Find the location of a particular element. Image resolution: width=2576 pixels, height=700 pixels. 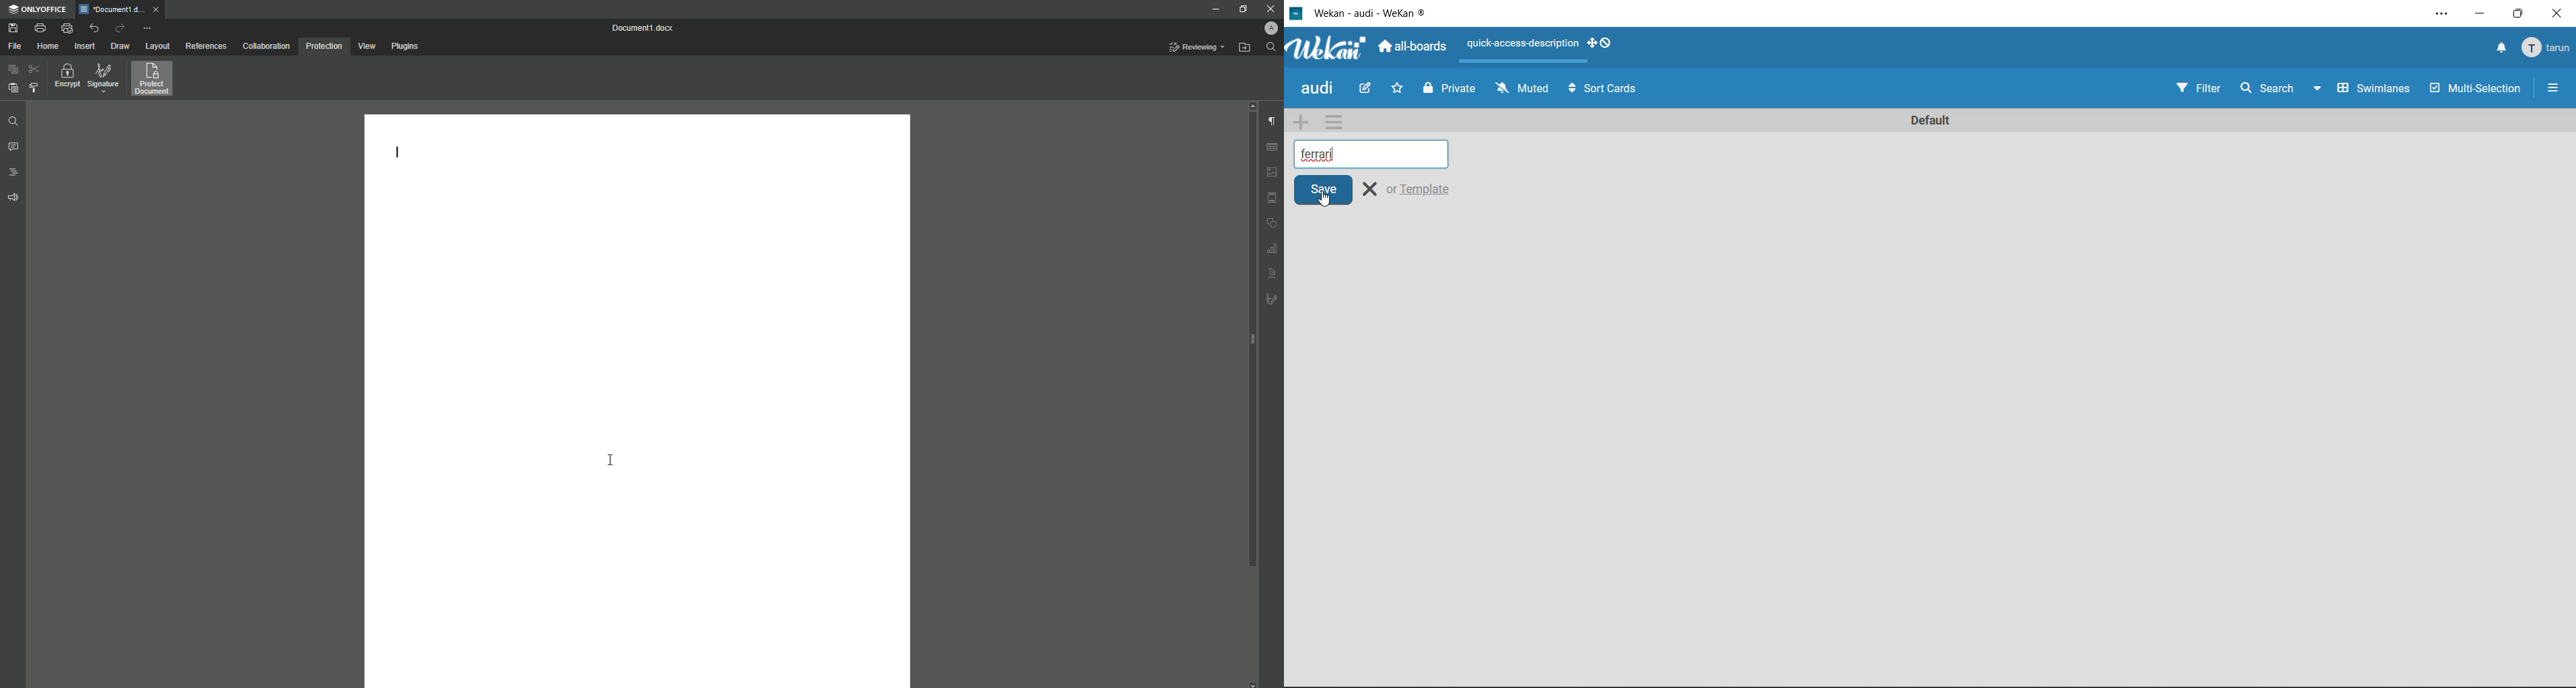

View is located at coordinates (365, 46).